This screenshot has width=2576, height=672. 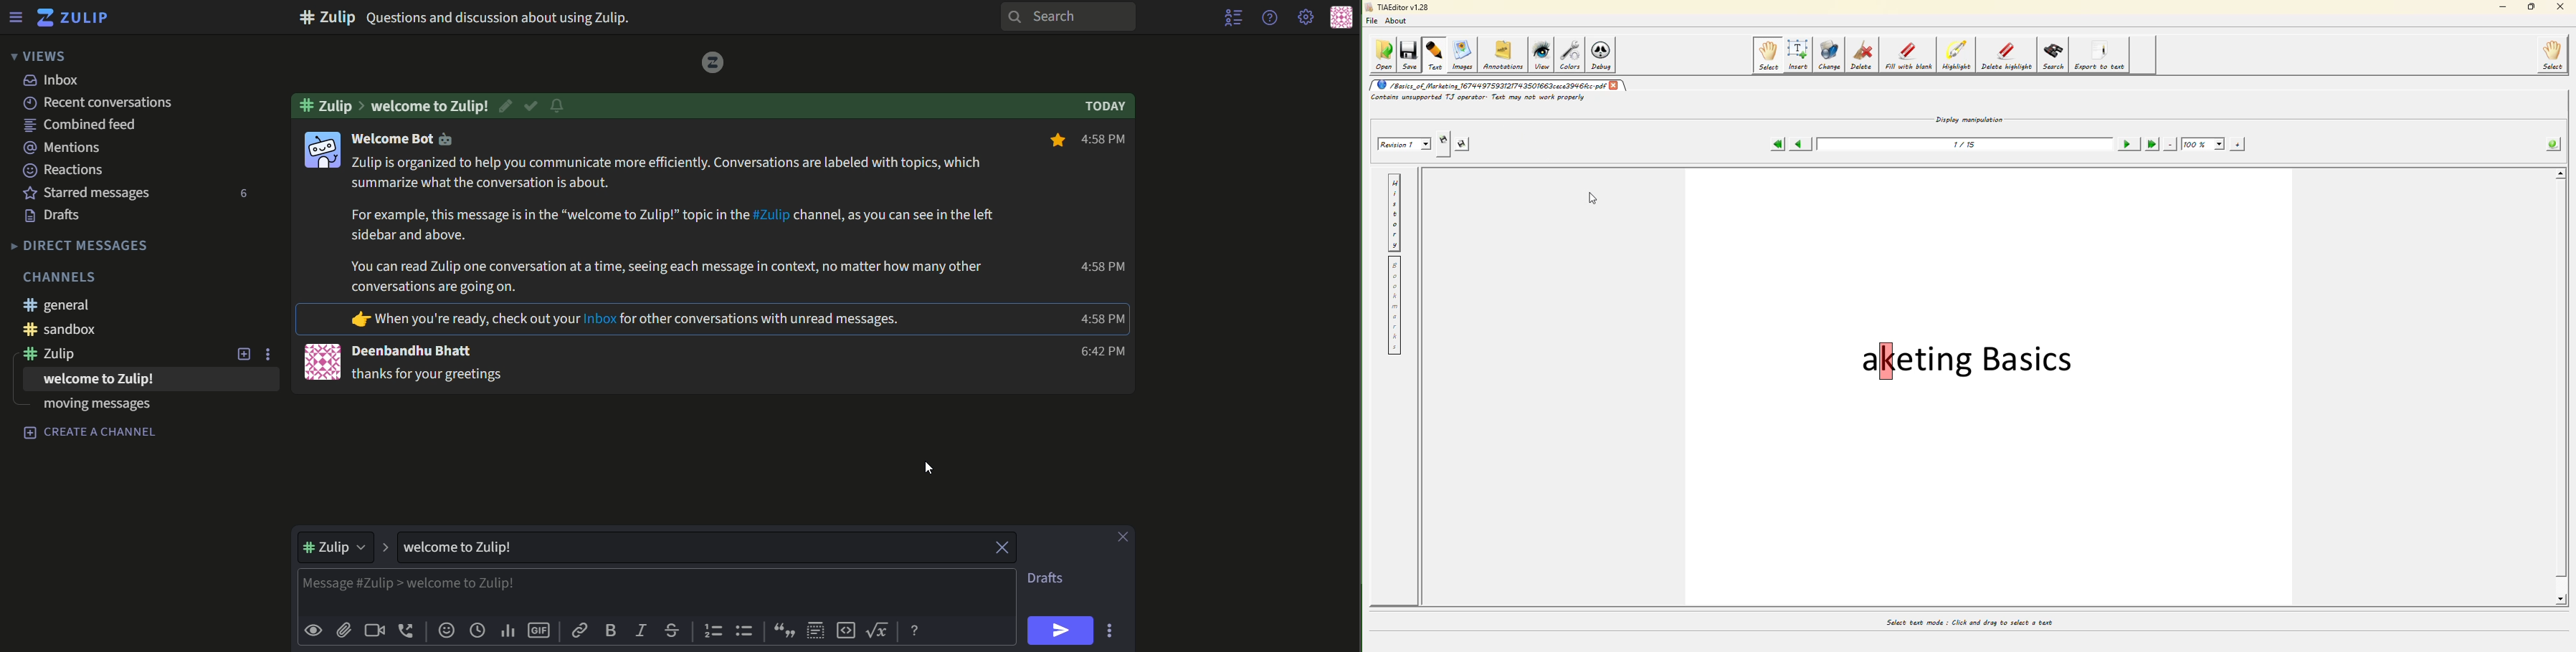 What do you see at coordinates (540, 631) in the screenshot?
I see `add gif` at bounding box center [540, 631].